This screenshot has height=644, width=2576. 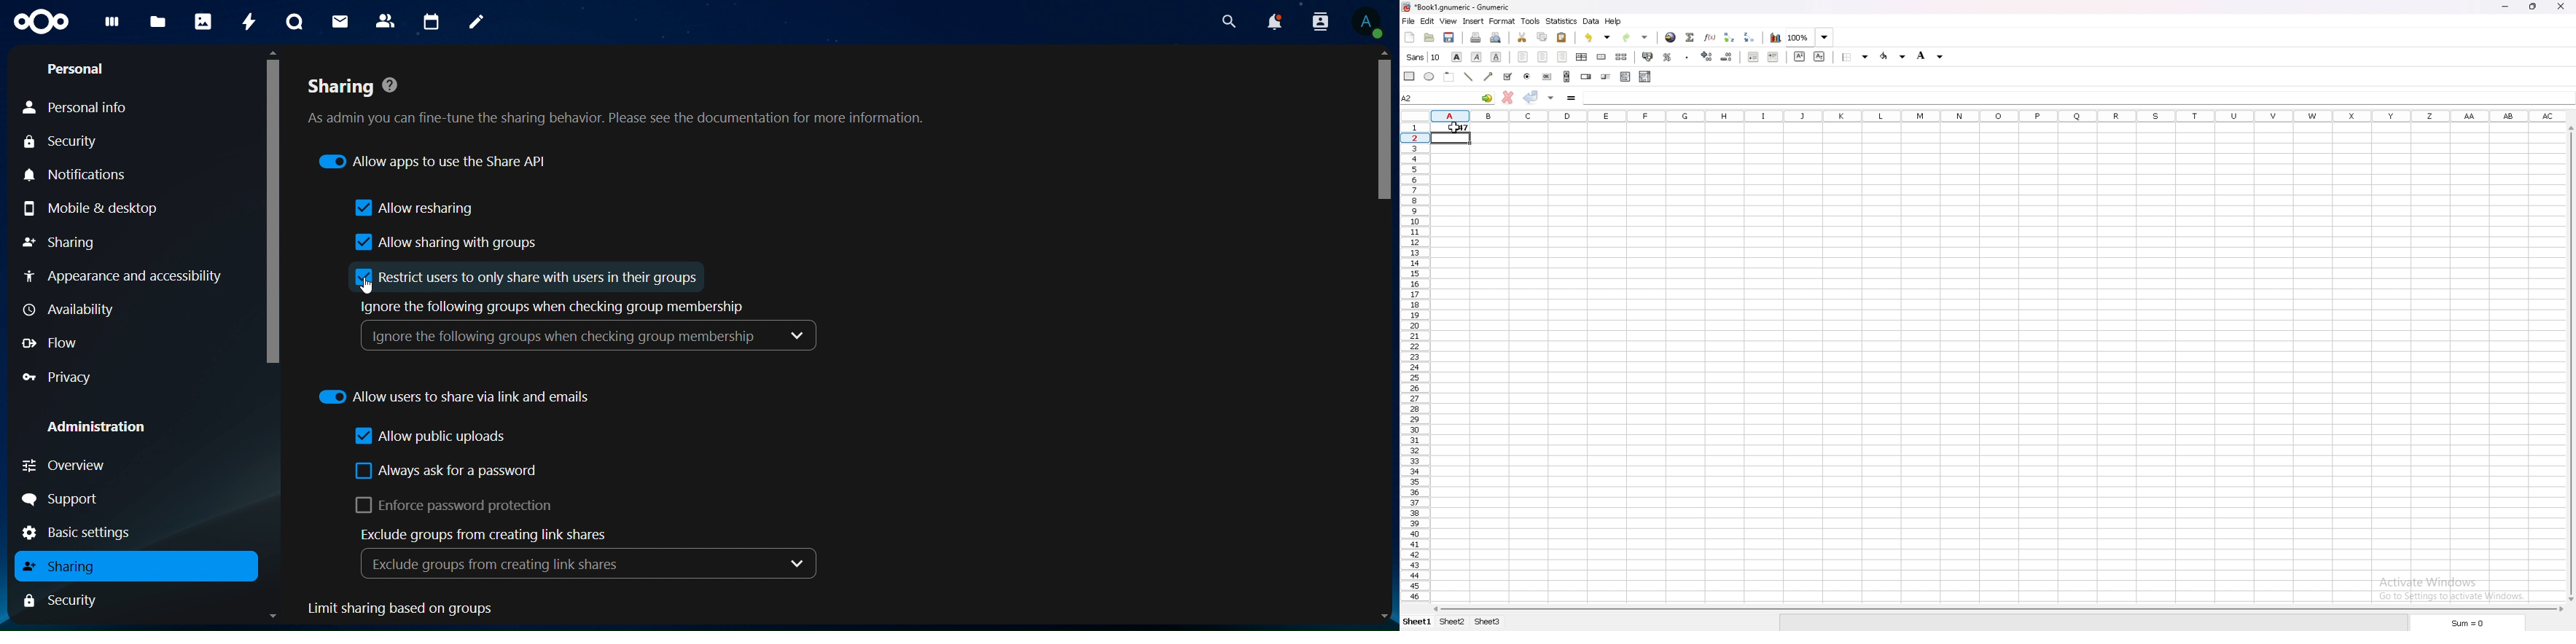 I want to click on restrict users to only share with users in their groups, so click(x=528, y=278).